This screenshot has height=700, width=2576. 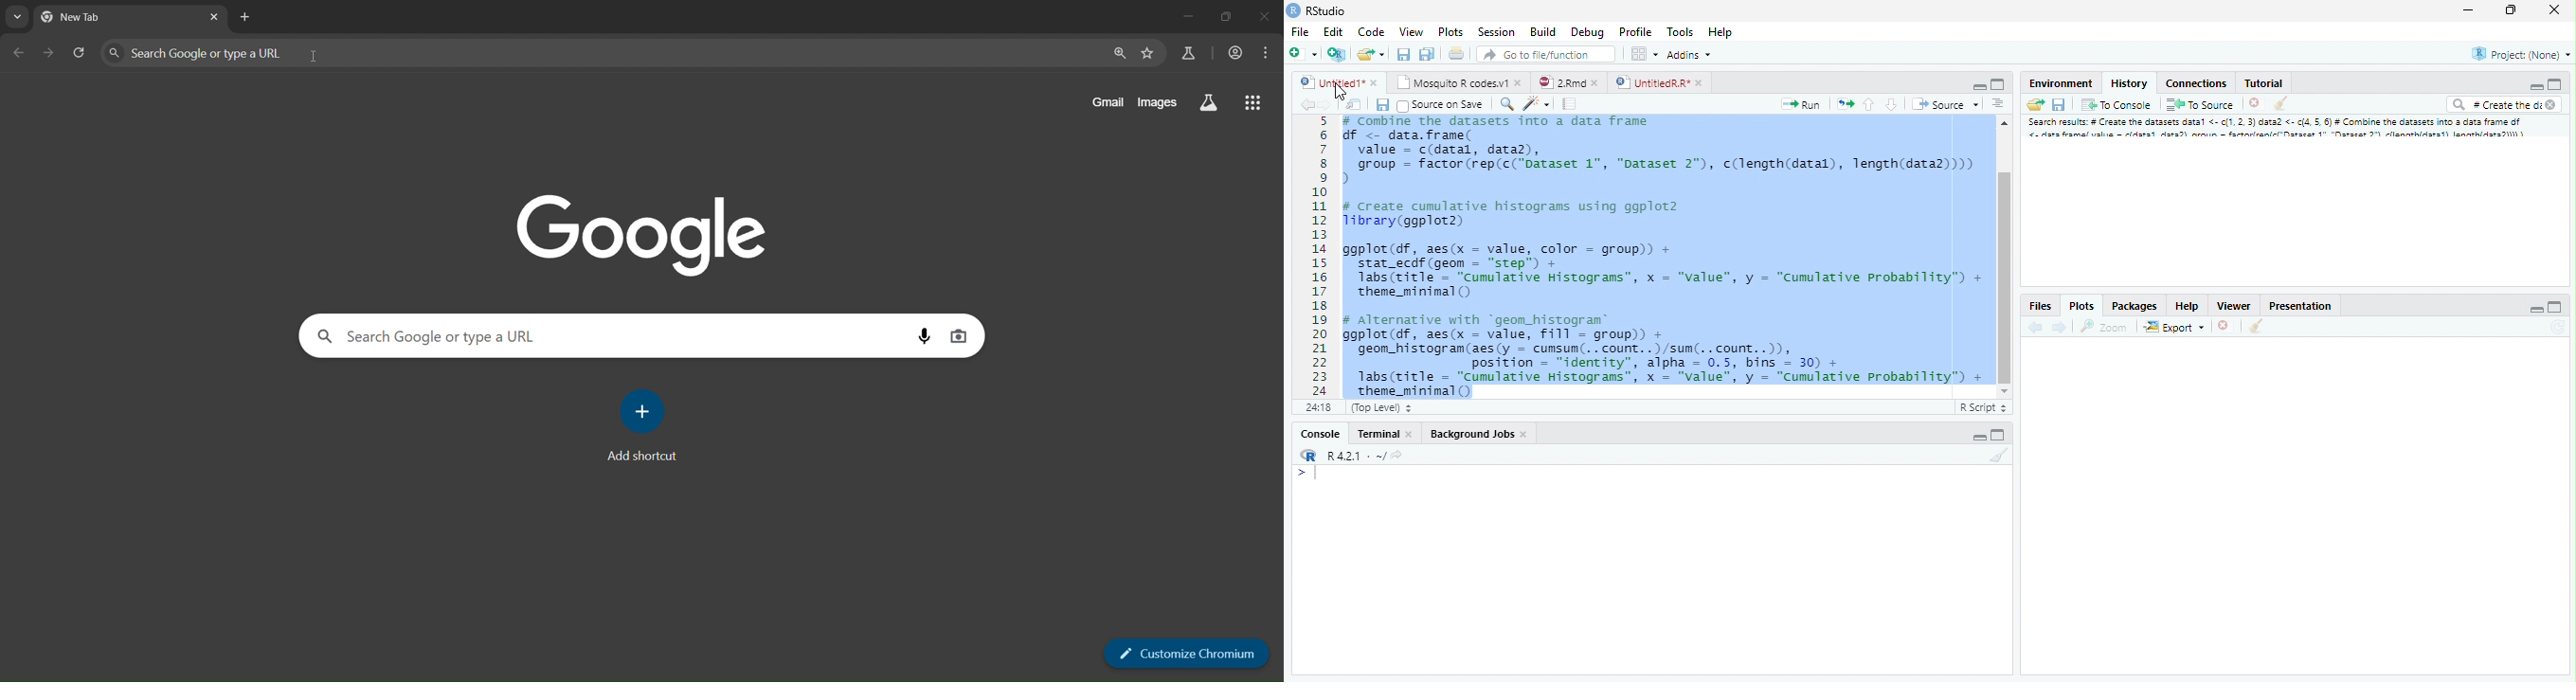 I want to click on Minimize, so click(x=1978, y=86).